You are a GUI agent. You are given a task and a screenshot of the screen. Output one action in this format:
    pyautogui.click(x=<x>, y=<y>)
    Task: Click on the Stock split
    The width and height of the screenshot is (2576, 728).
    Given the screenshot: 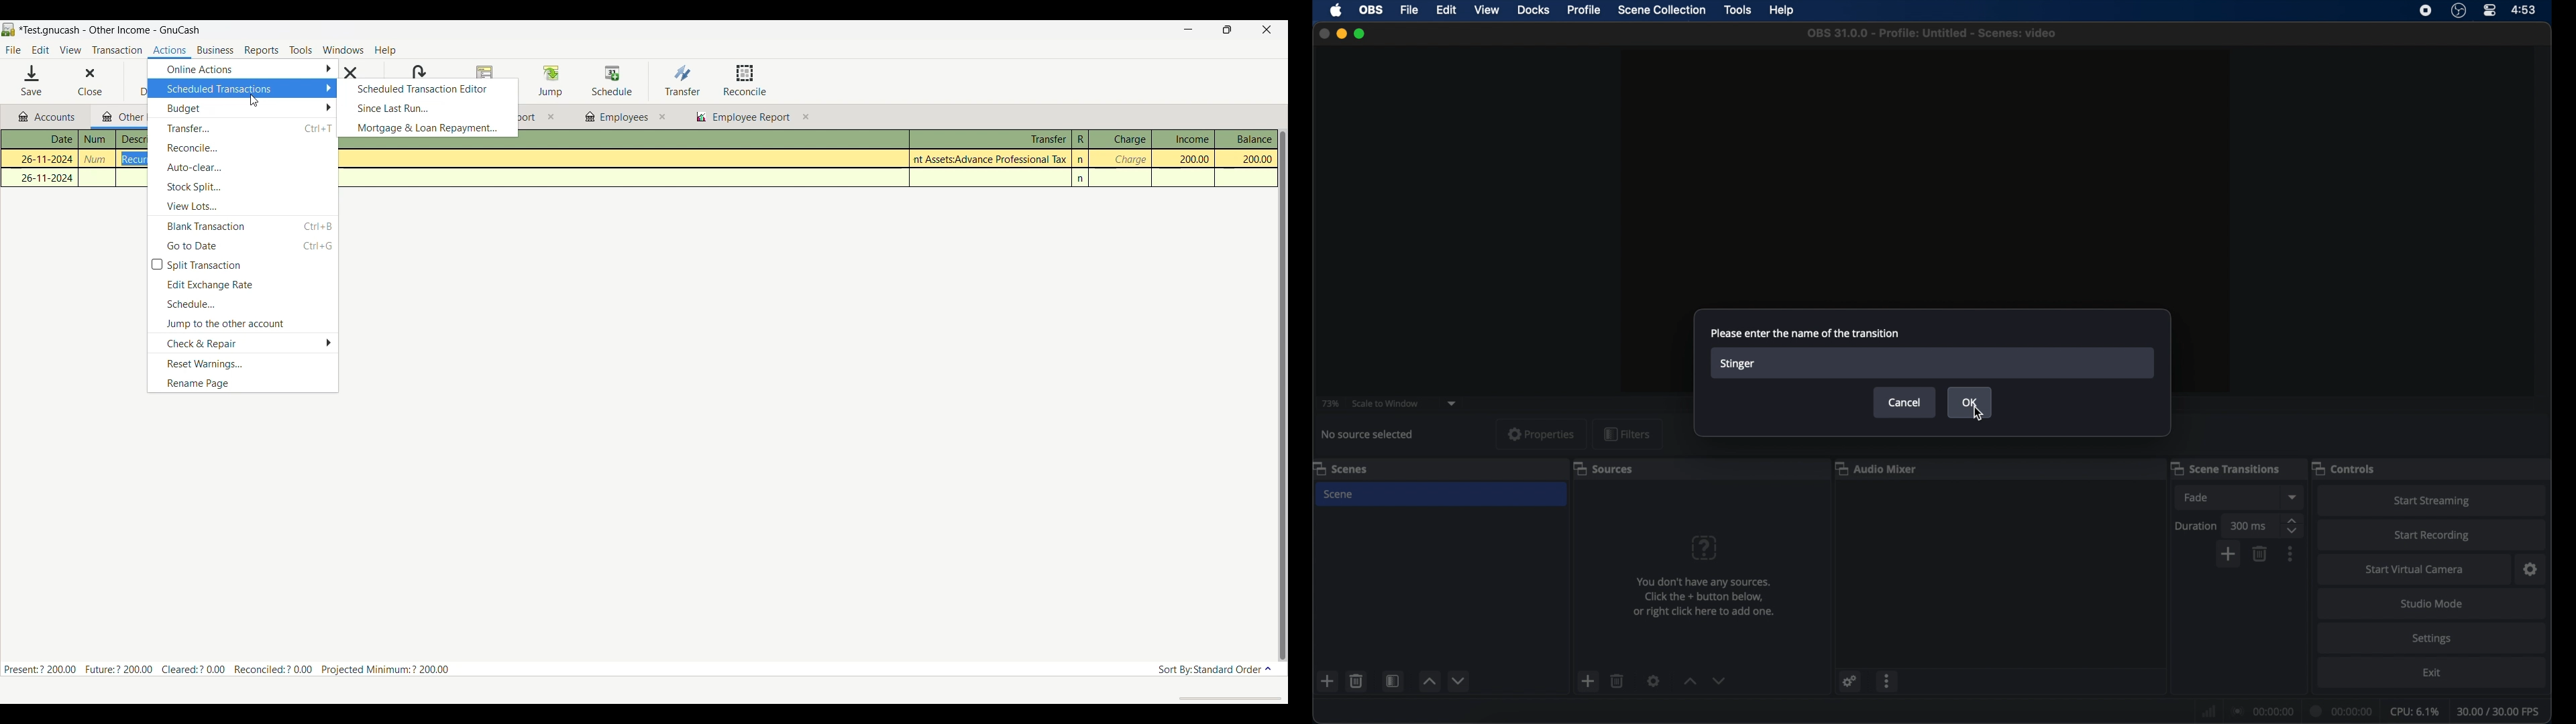 What is the action you would take?
    pyautogui.click(x=243, y=186)
    